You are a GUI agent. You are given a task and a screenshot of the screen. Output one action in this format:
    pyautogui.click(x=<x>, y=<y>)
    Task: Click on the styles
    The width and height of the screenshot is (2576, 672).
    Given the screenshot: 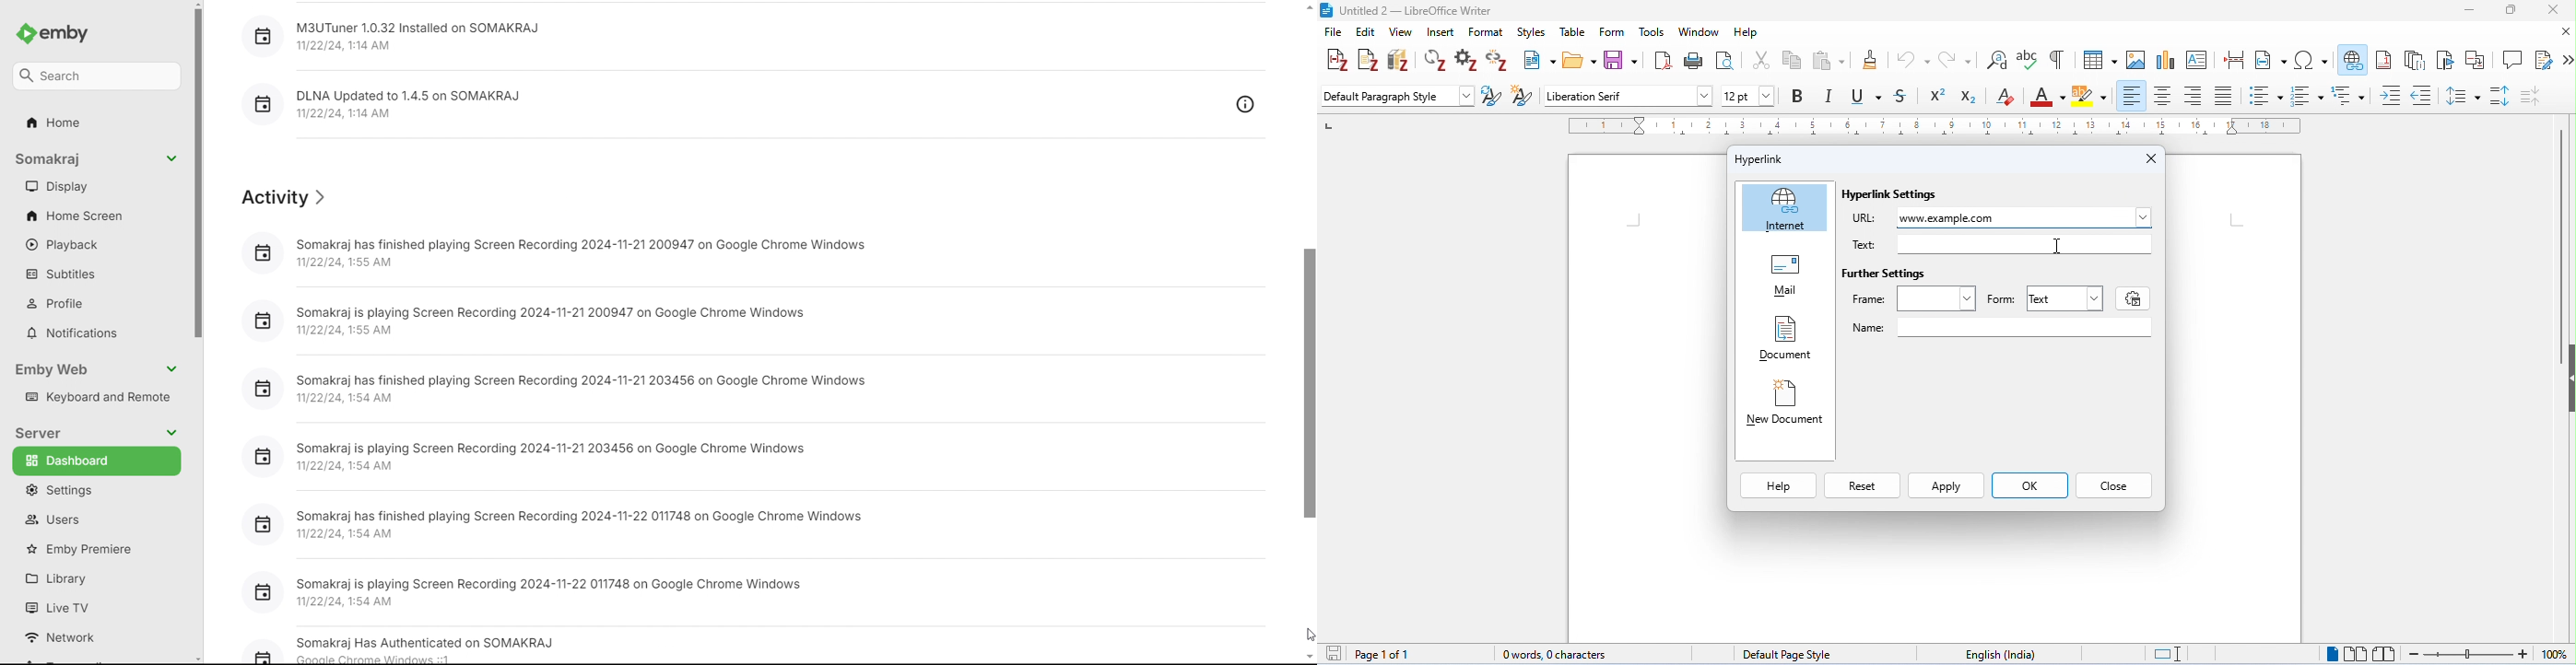 What is the action you would take?
    pyautogui.click(x=1531, y=32)
    